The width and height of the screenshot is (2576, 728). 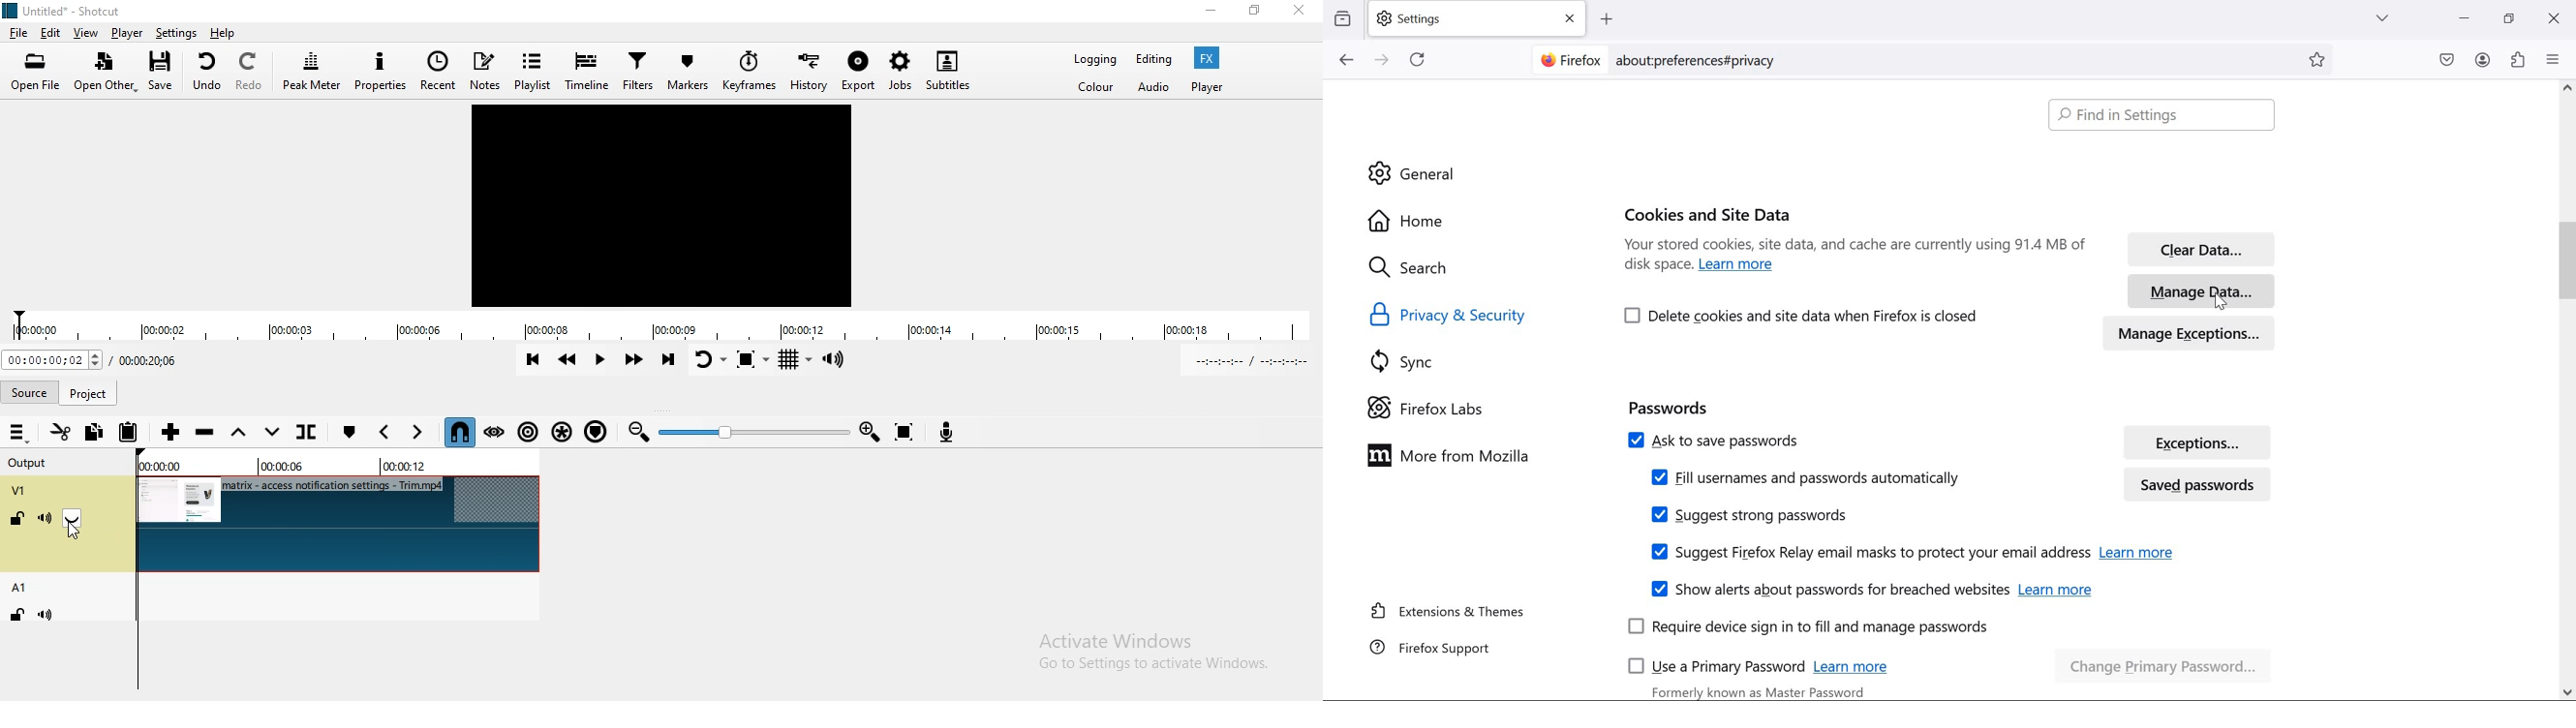 What do you see at coordinates (1342, 17) in the screenshot?
I see `view recent browsing across windows` at bounding box center [1342, 17].